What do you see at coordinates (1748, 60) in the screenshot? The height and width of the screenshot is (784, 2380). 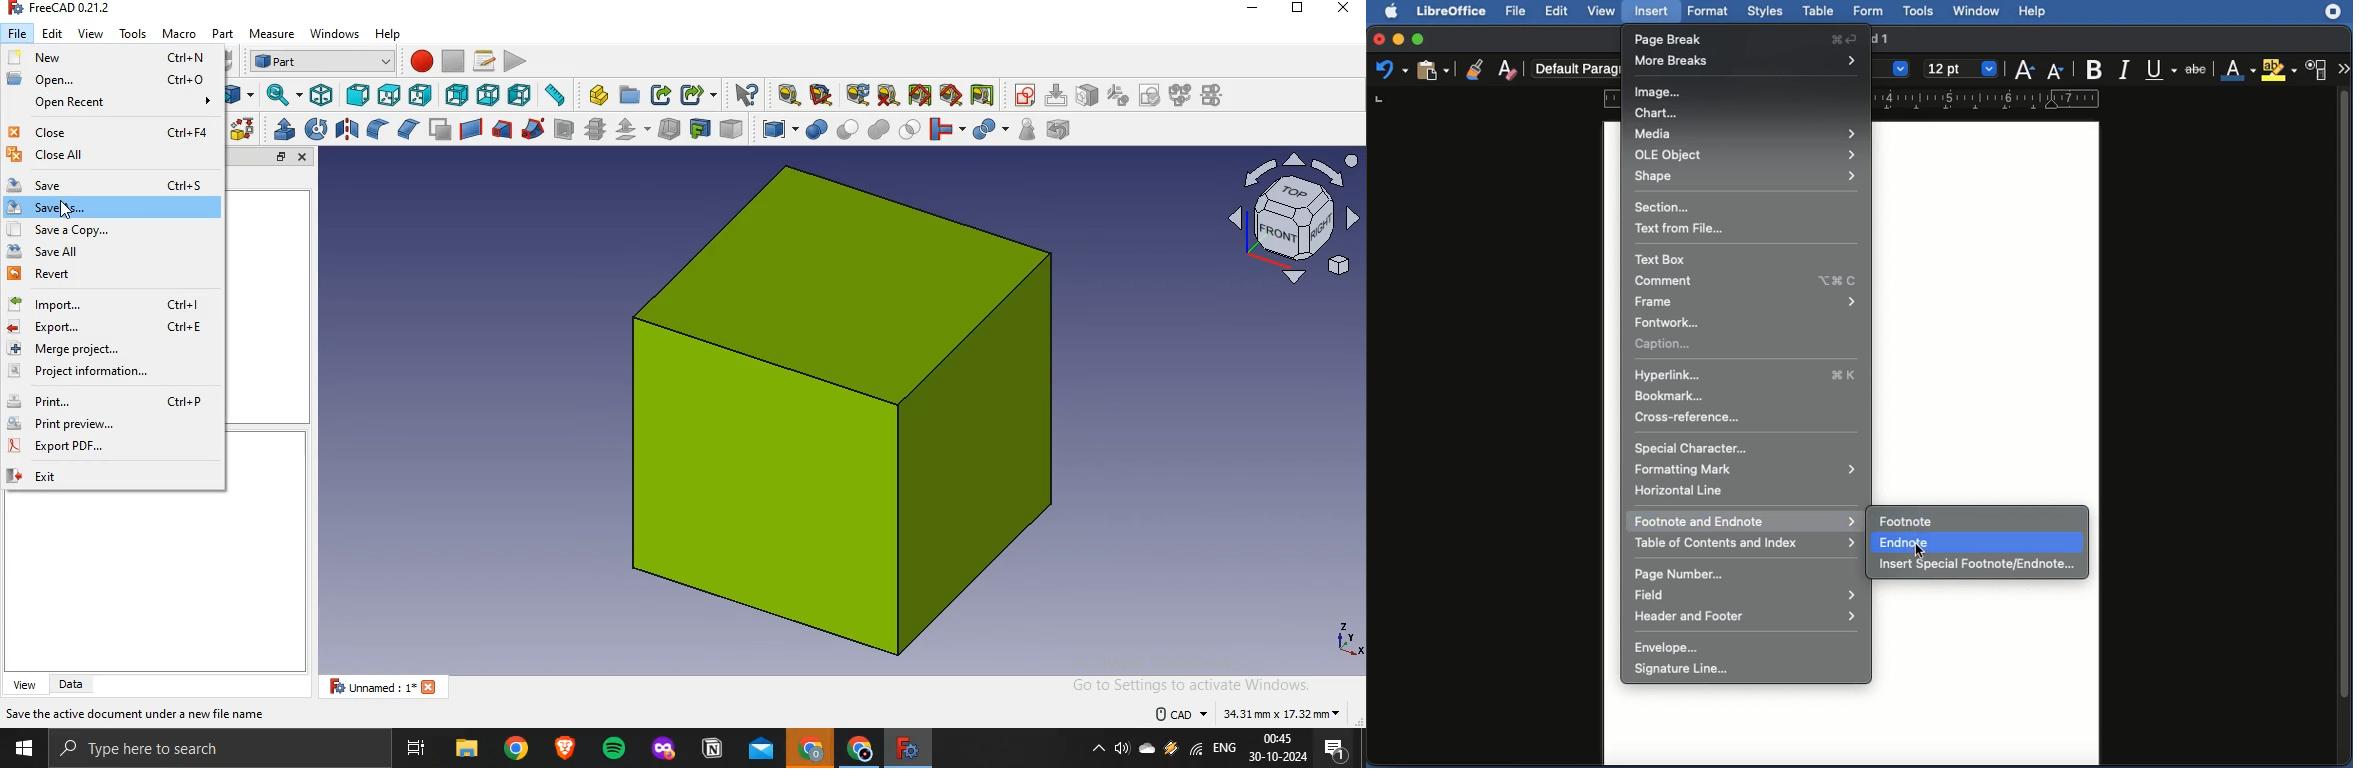 I see `More breaks` at bounding box center [1748, 60].